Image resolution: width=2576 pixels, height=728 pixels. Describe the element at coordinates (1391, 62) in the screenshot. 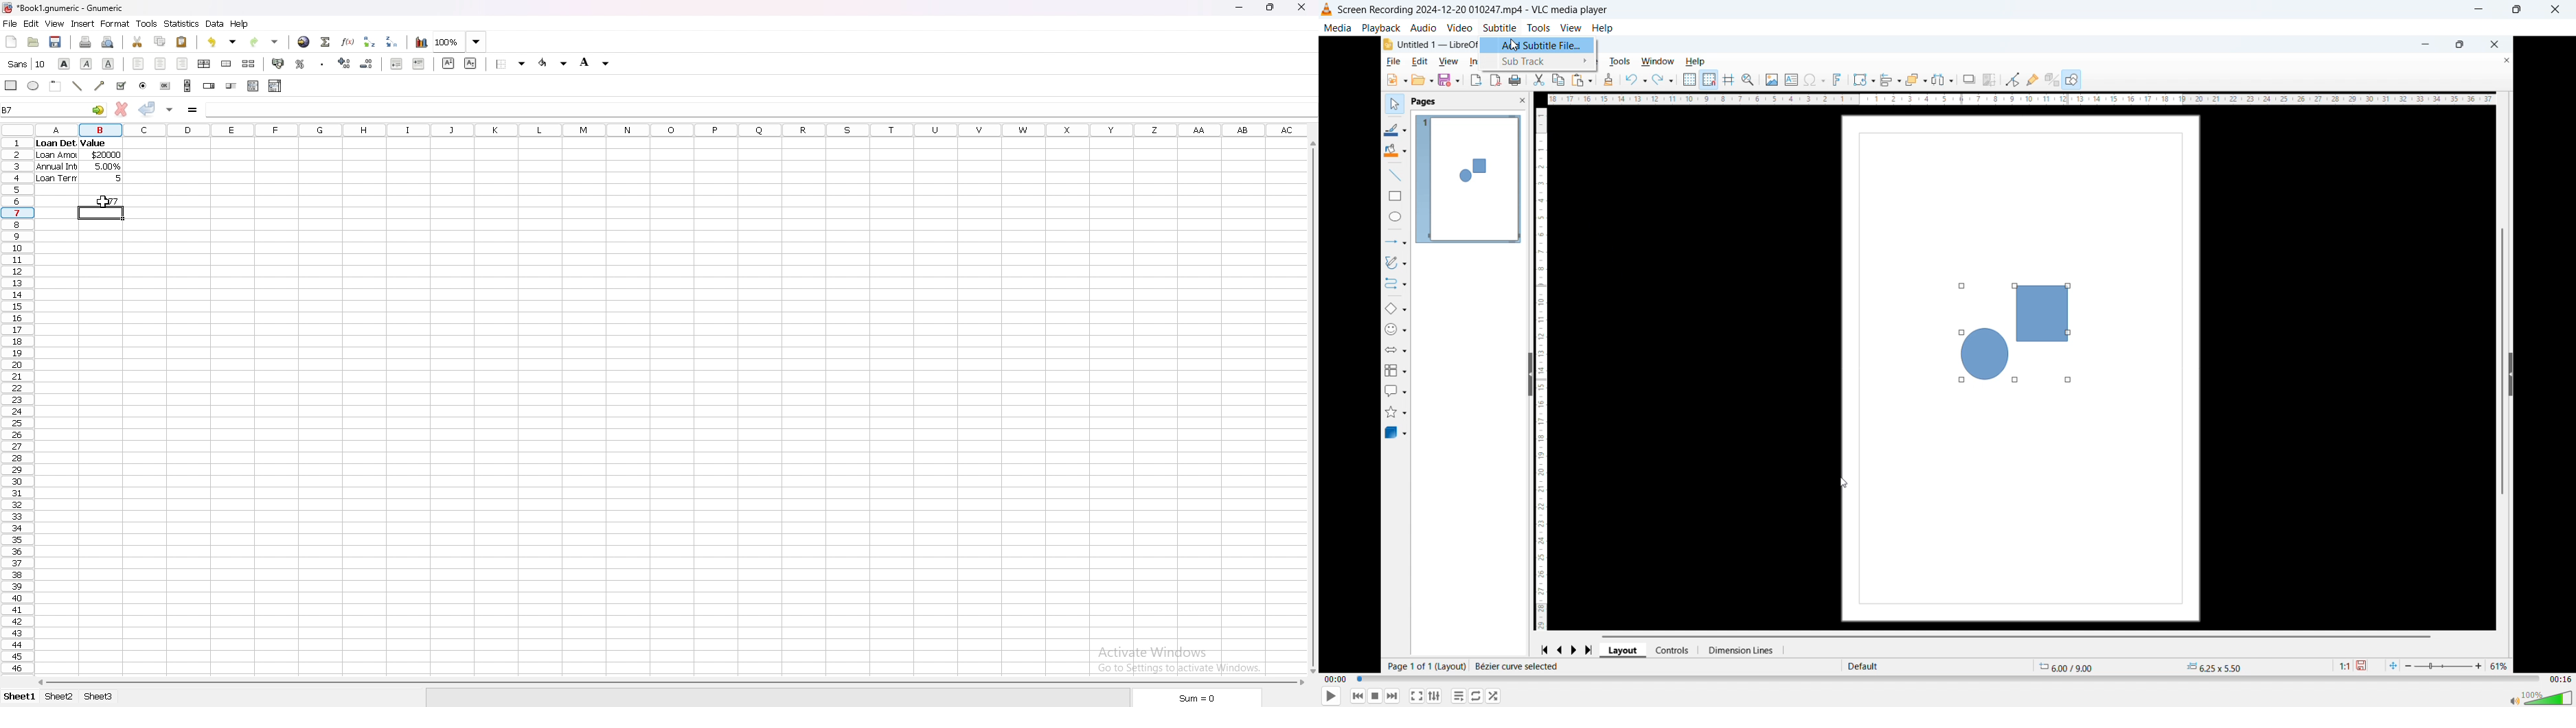

I see `file` at that location.